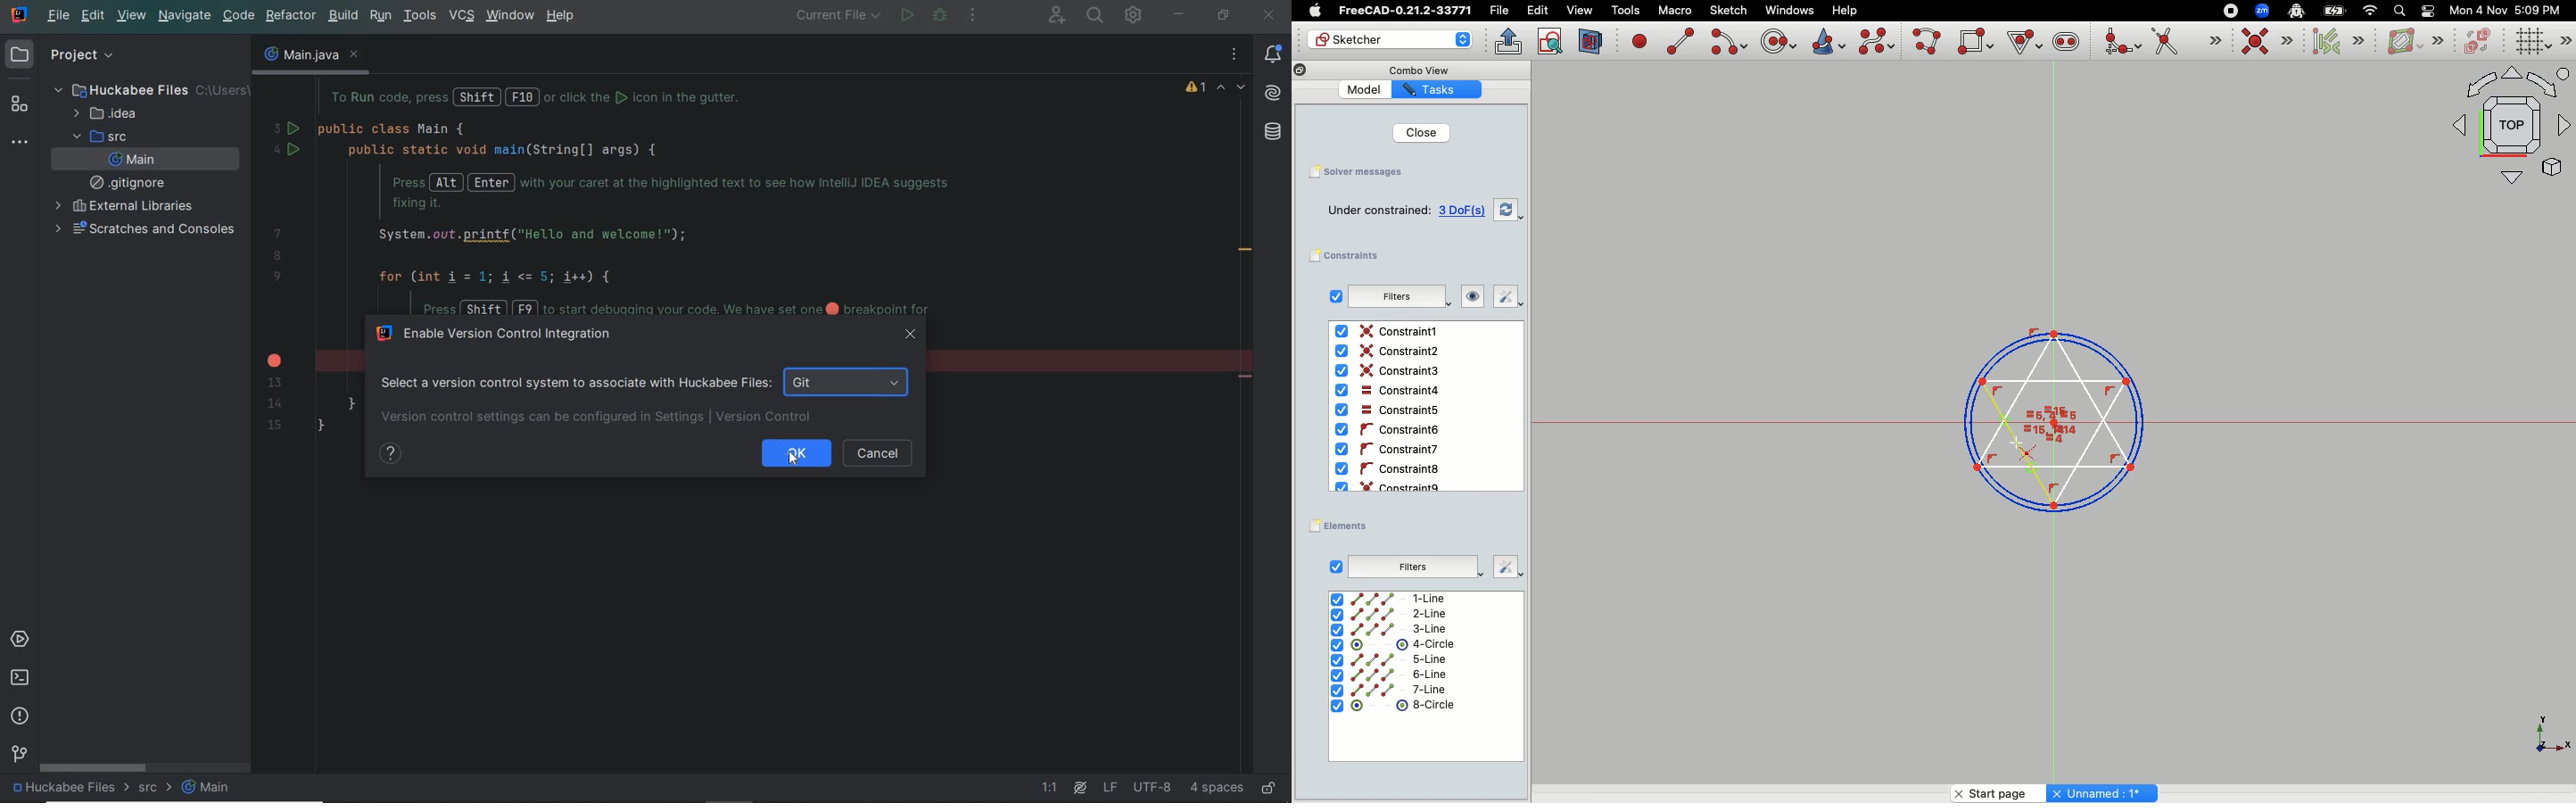 This screenshot has height=812, width=2576. Describe the element at coordinates (1640, 40) in the screenshot. I see `Create point` at that location.